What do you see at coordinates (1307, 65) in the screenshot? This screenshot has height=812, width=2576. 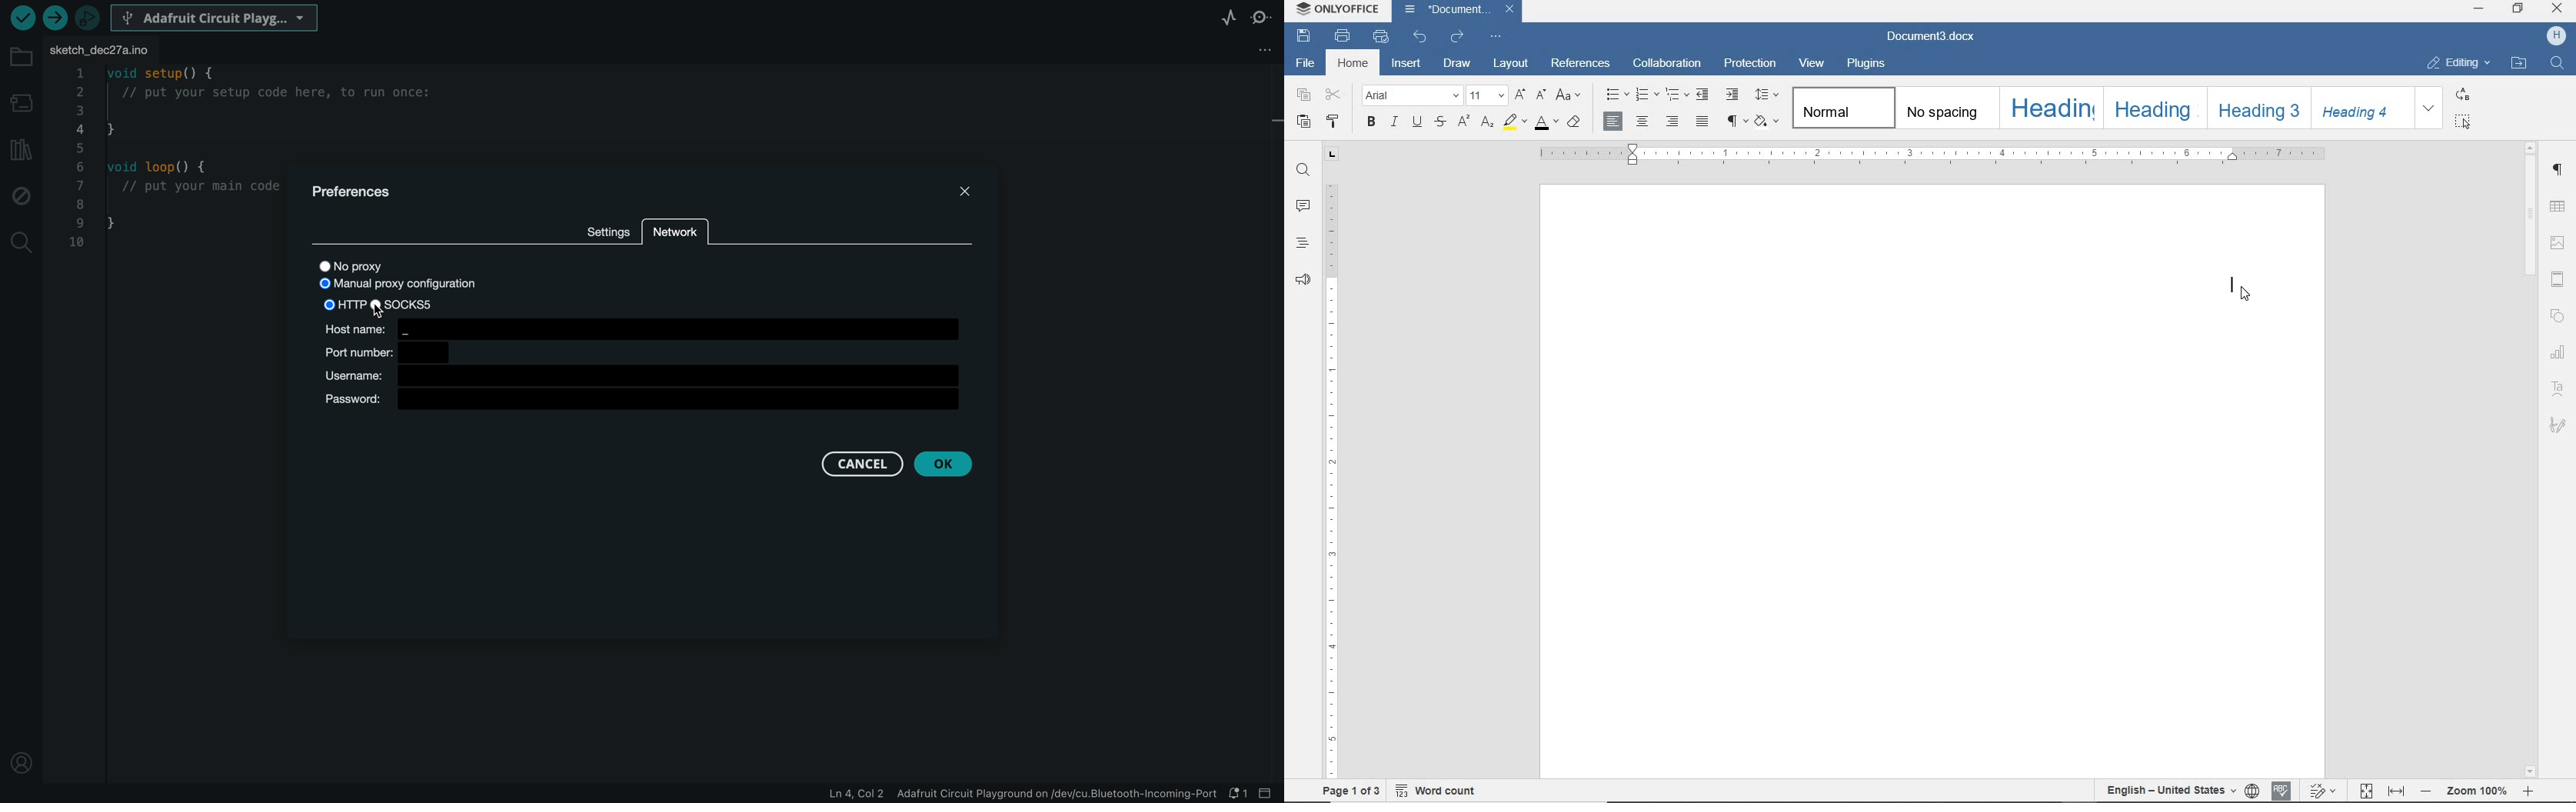 I see `FILE` at bounding box center [1307, 65].